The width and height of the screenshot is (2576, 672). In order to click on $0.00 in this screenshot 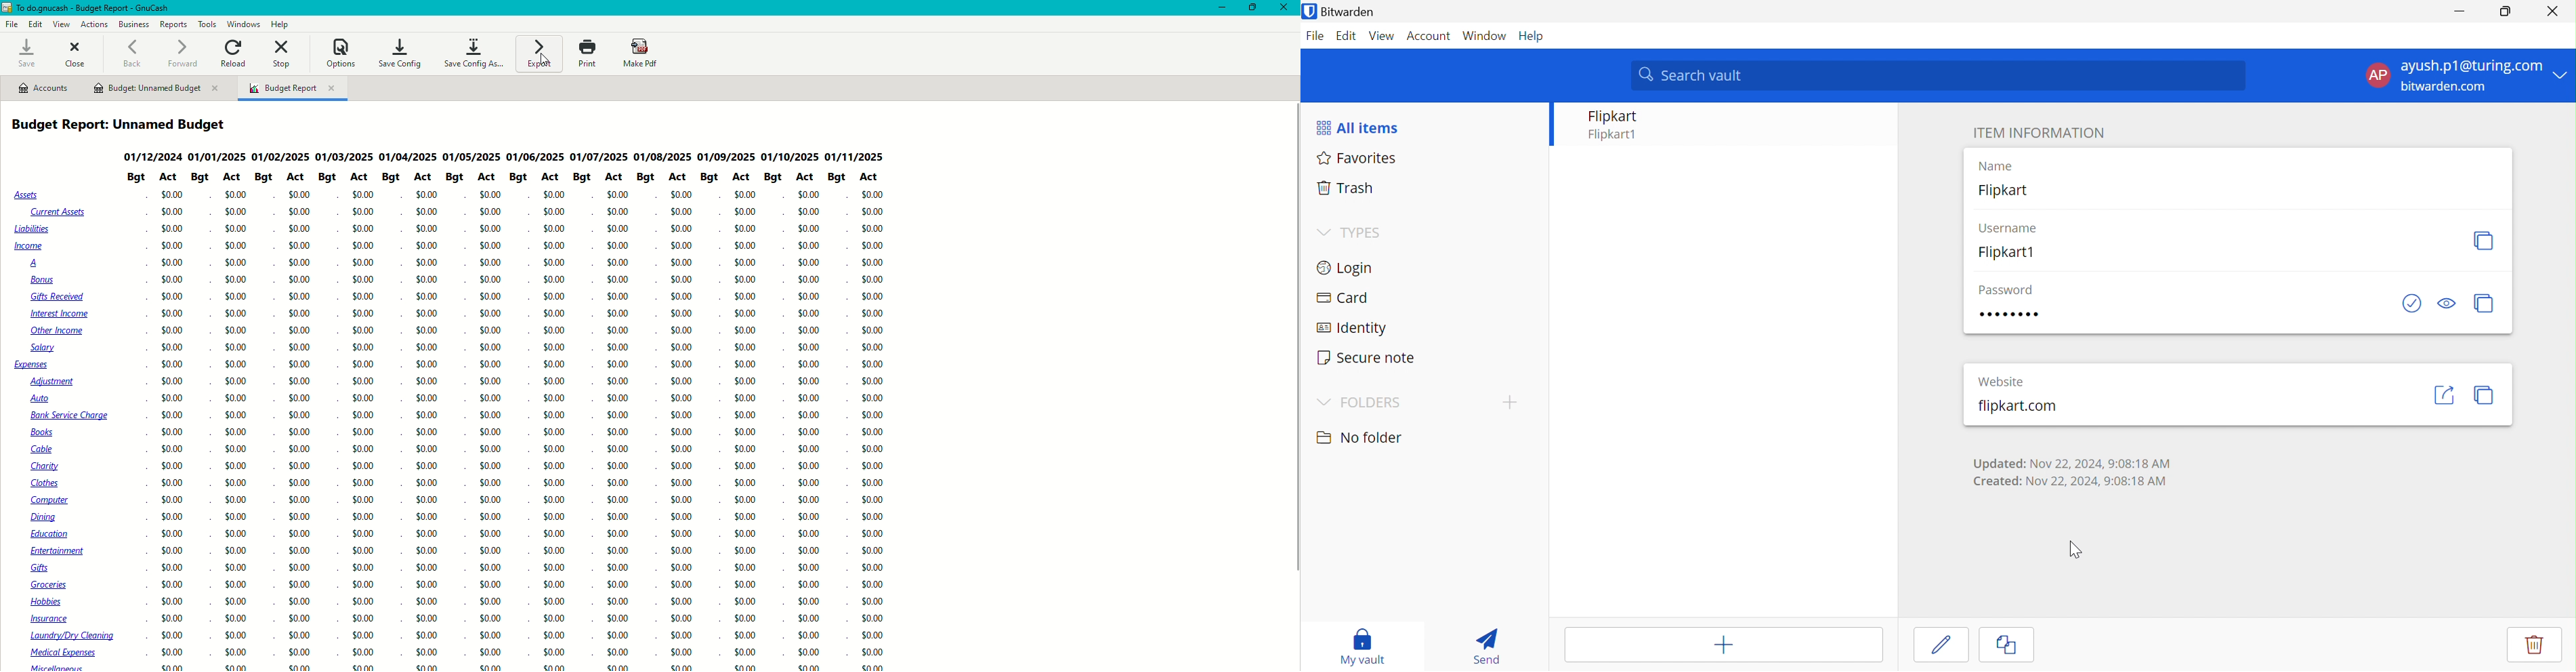, I will do `click(361, 550)`.